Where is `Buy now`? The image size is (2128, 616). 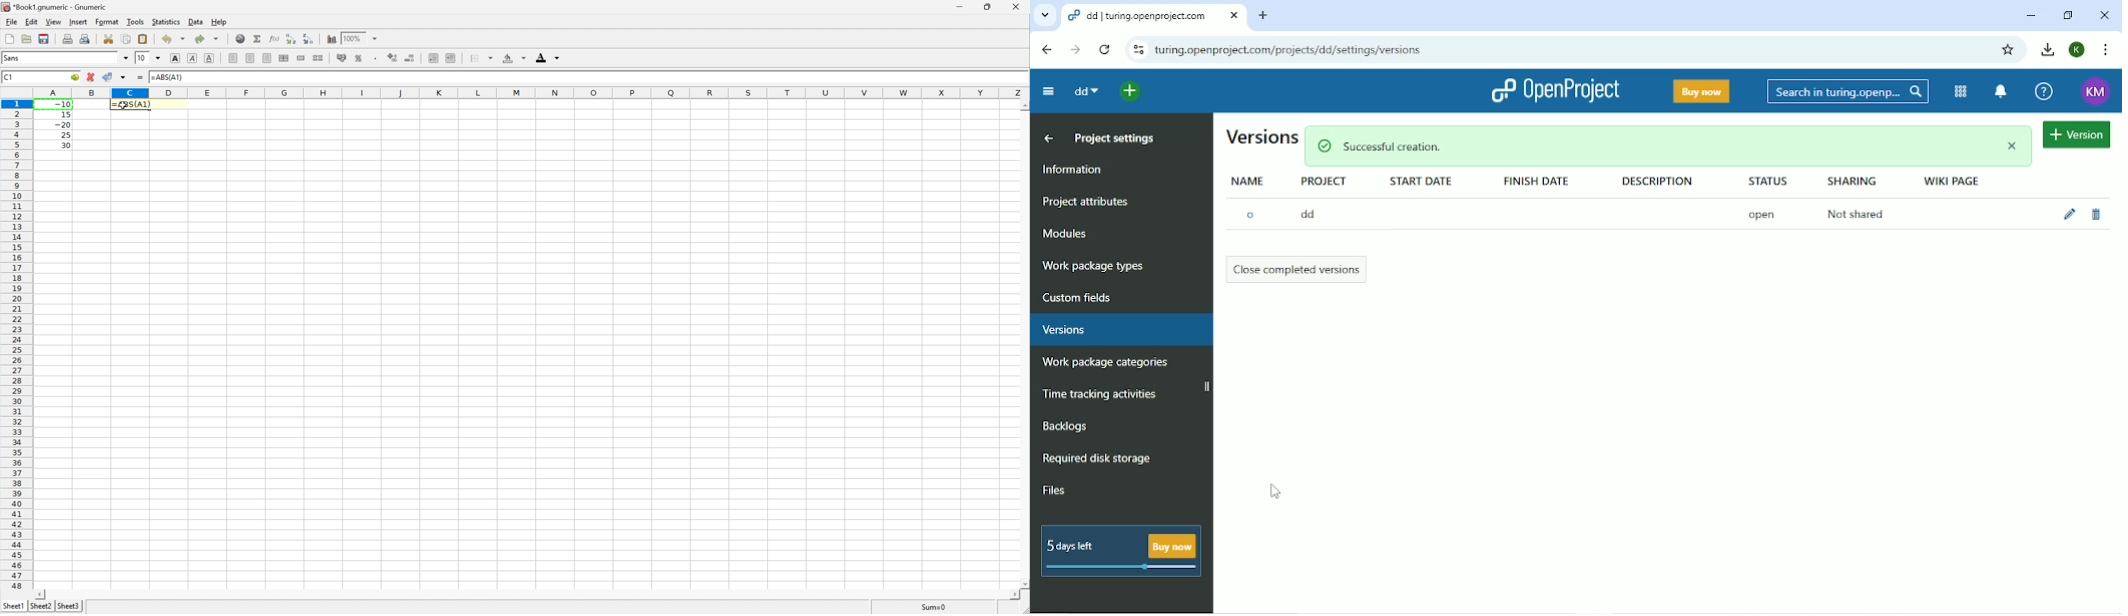
Buy now is located at coordinates (1703, 91).